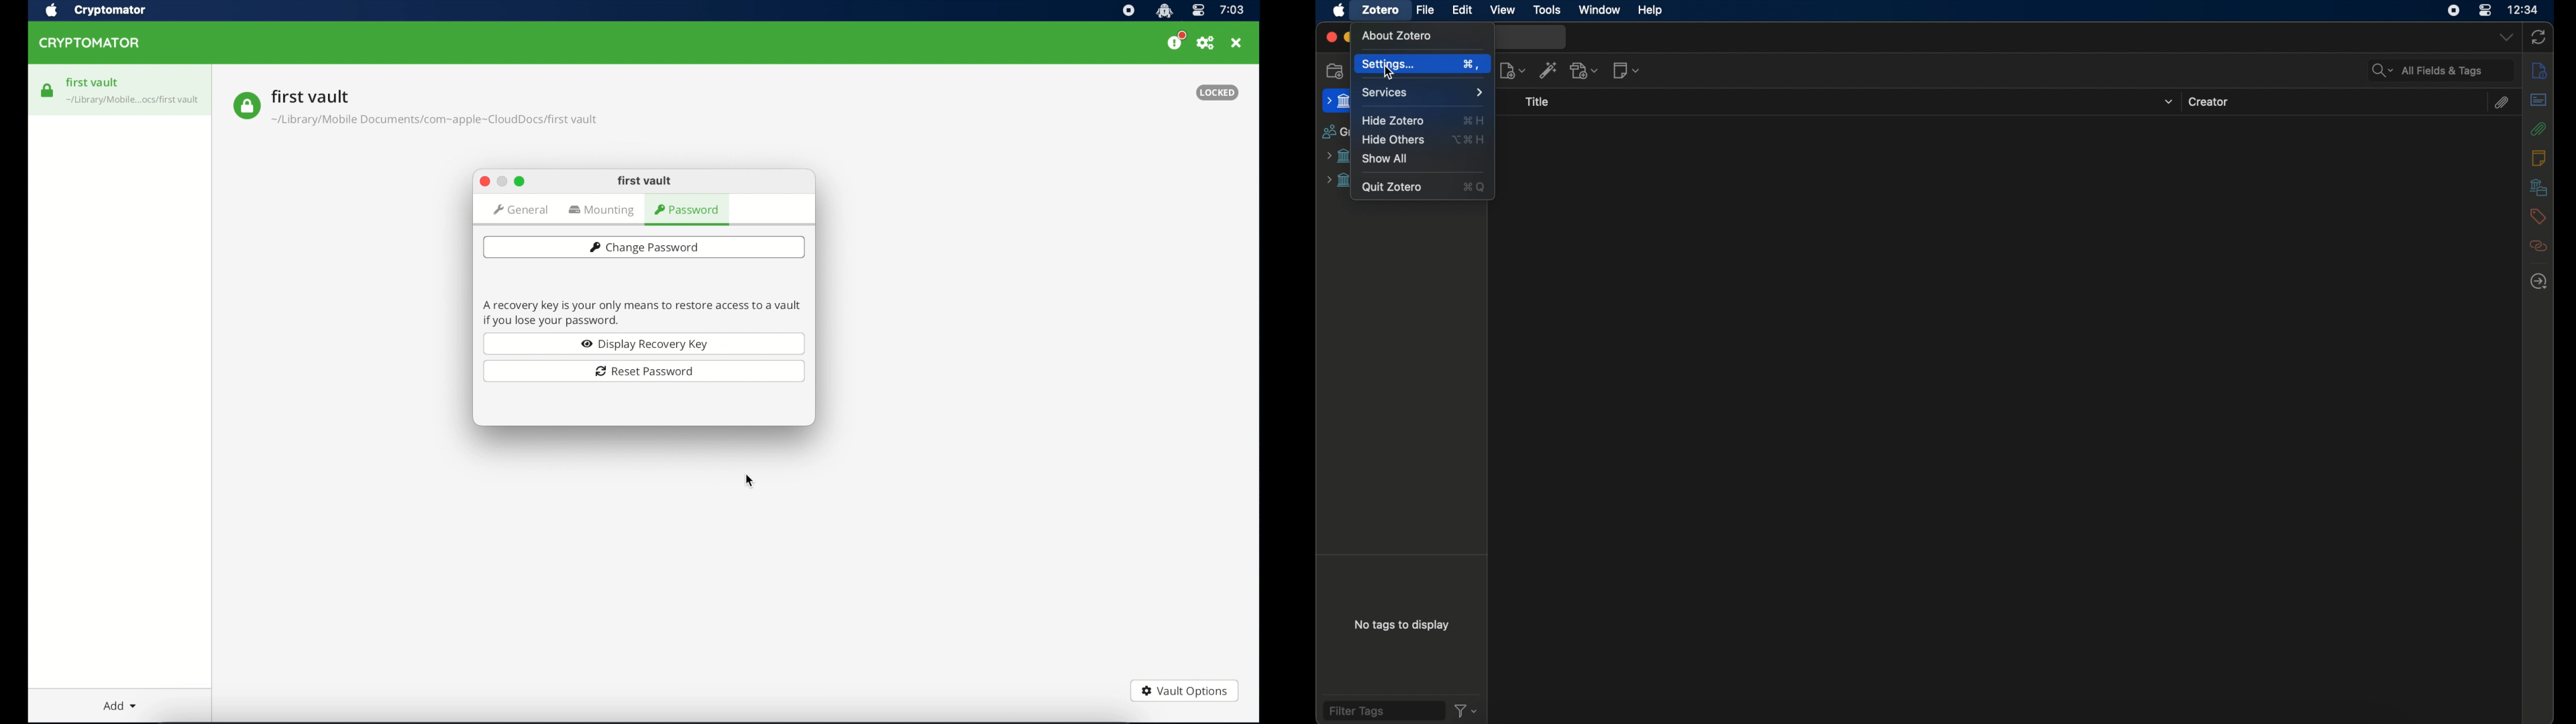  Describe the element at coordinates (1393, 120) in the screenshot. I see `hide zotero` at that location.